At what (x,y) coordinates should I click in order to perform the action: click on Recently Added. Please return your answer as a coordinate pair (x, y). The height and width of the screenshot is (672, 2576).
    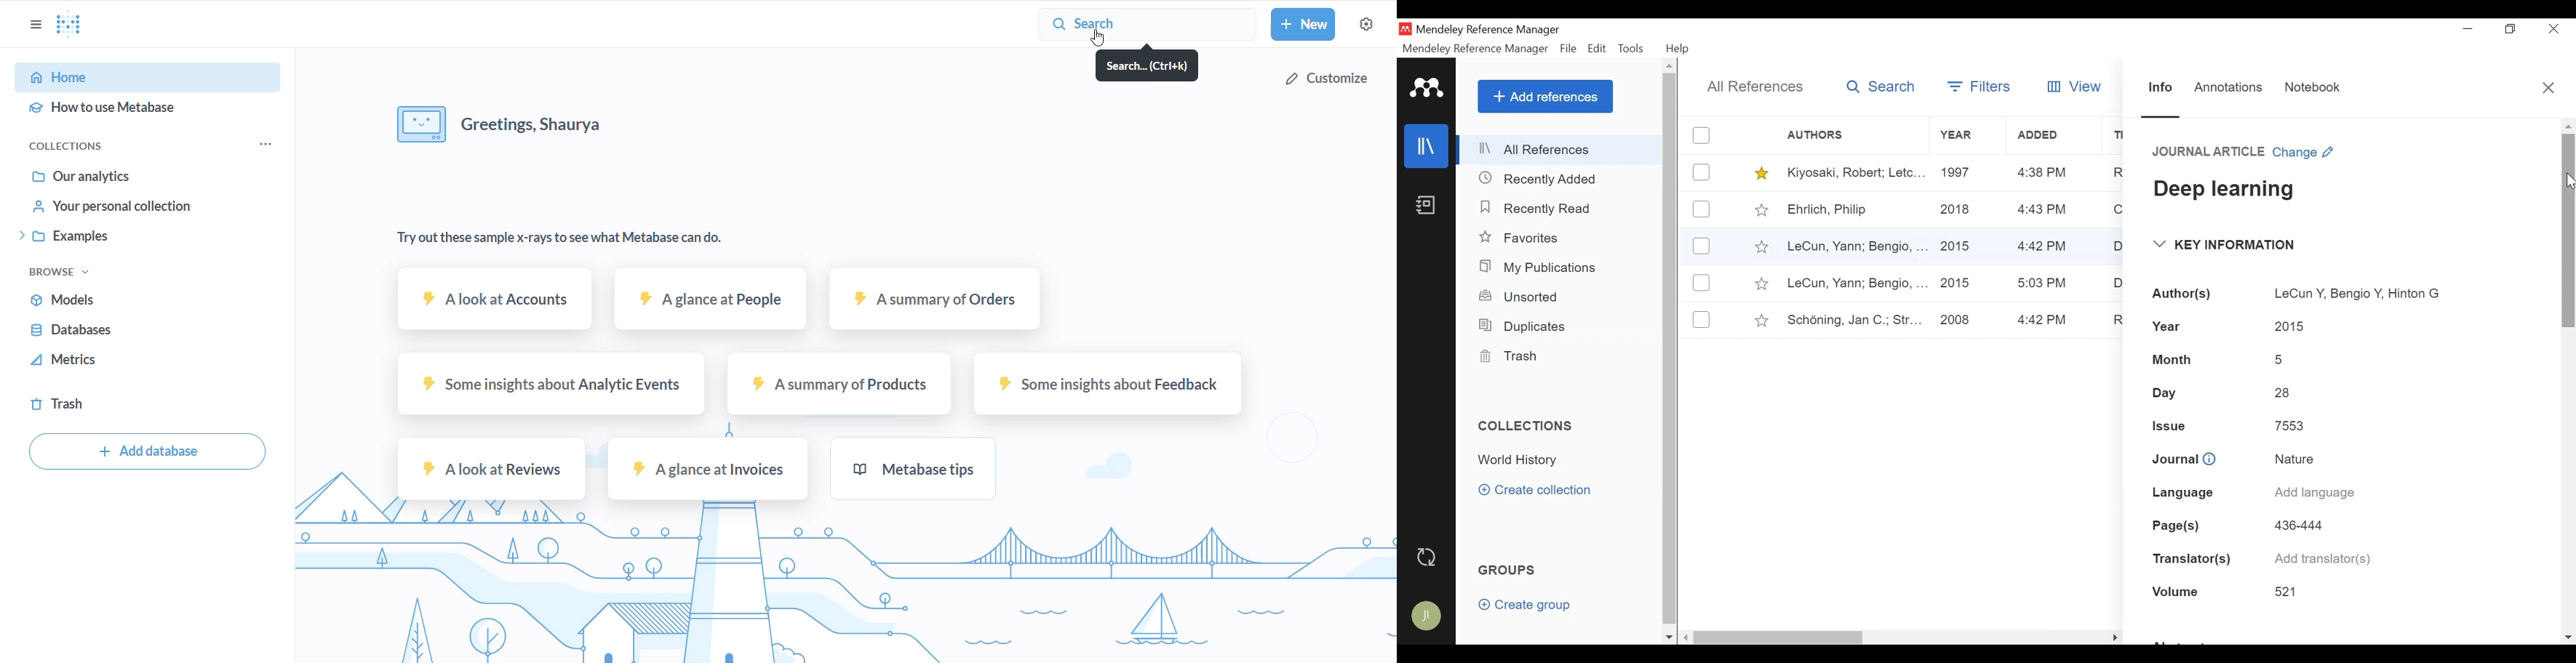
    Looking at the image, I should click on (1544, 178).